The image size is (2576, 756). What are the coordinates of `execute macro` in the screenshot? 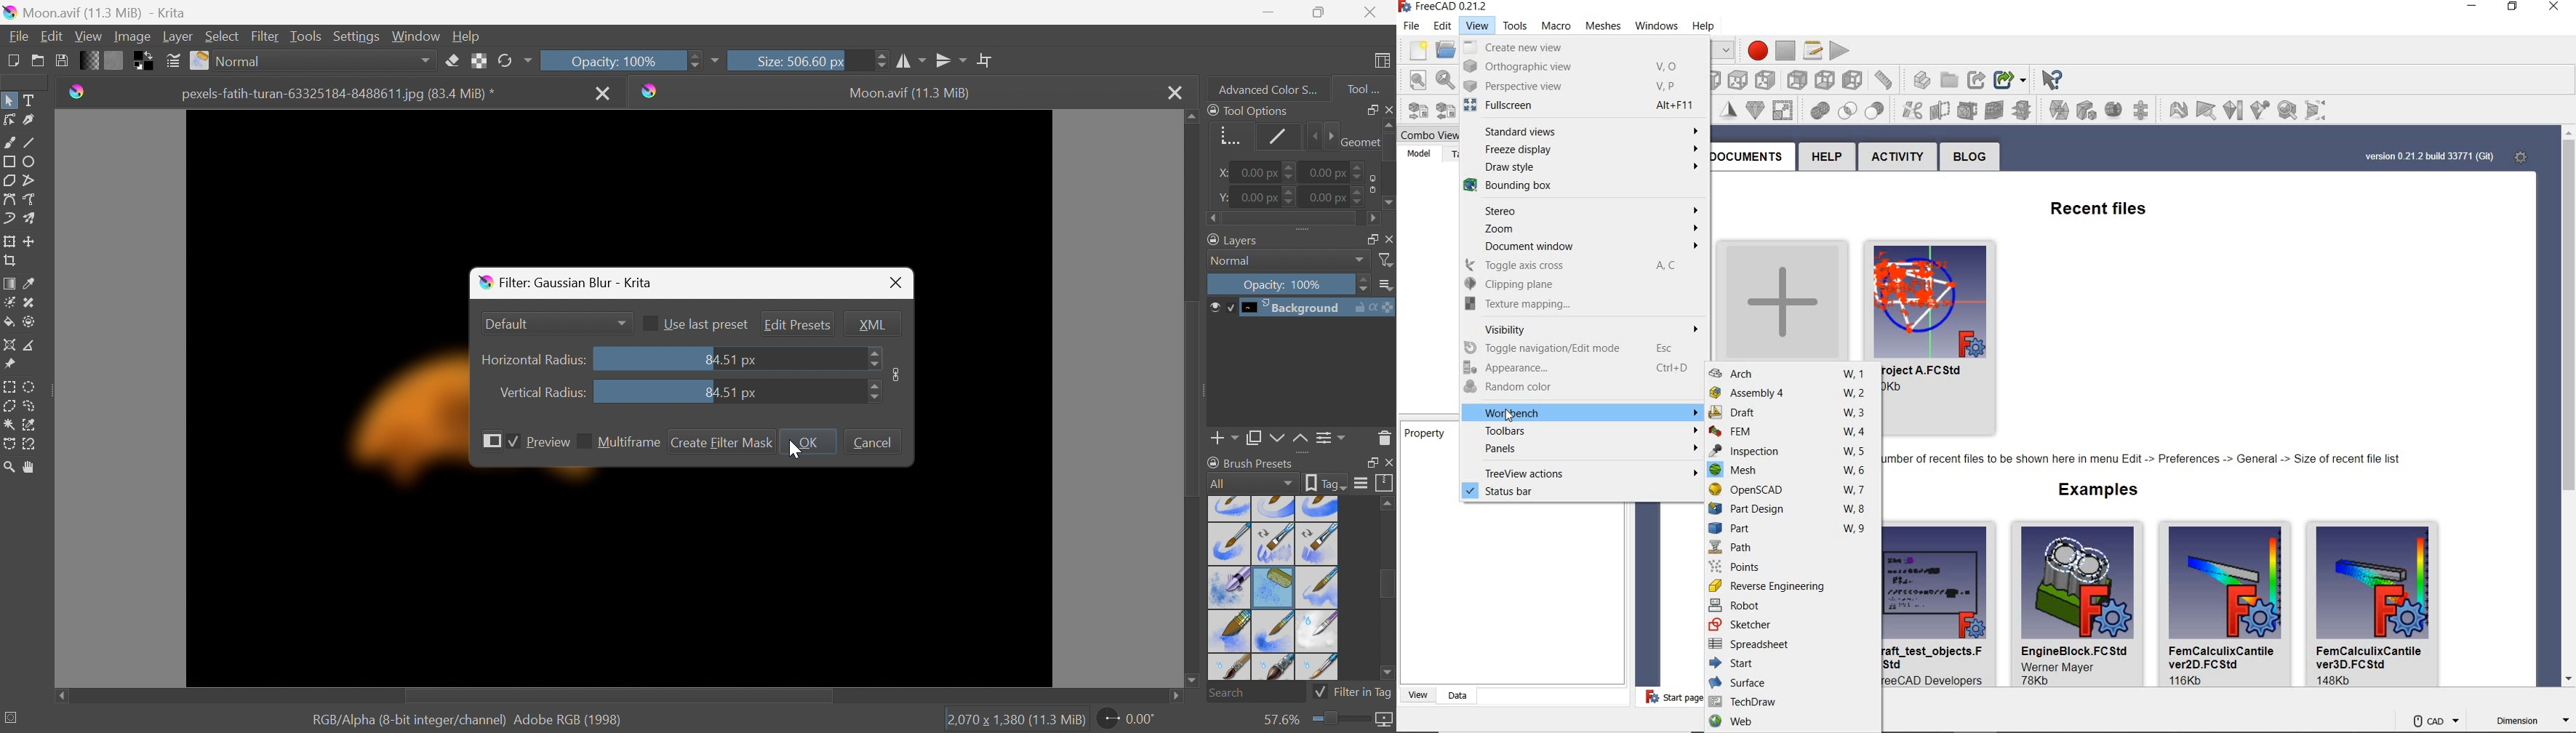 It's located at (1842, 49).